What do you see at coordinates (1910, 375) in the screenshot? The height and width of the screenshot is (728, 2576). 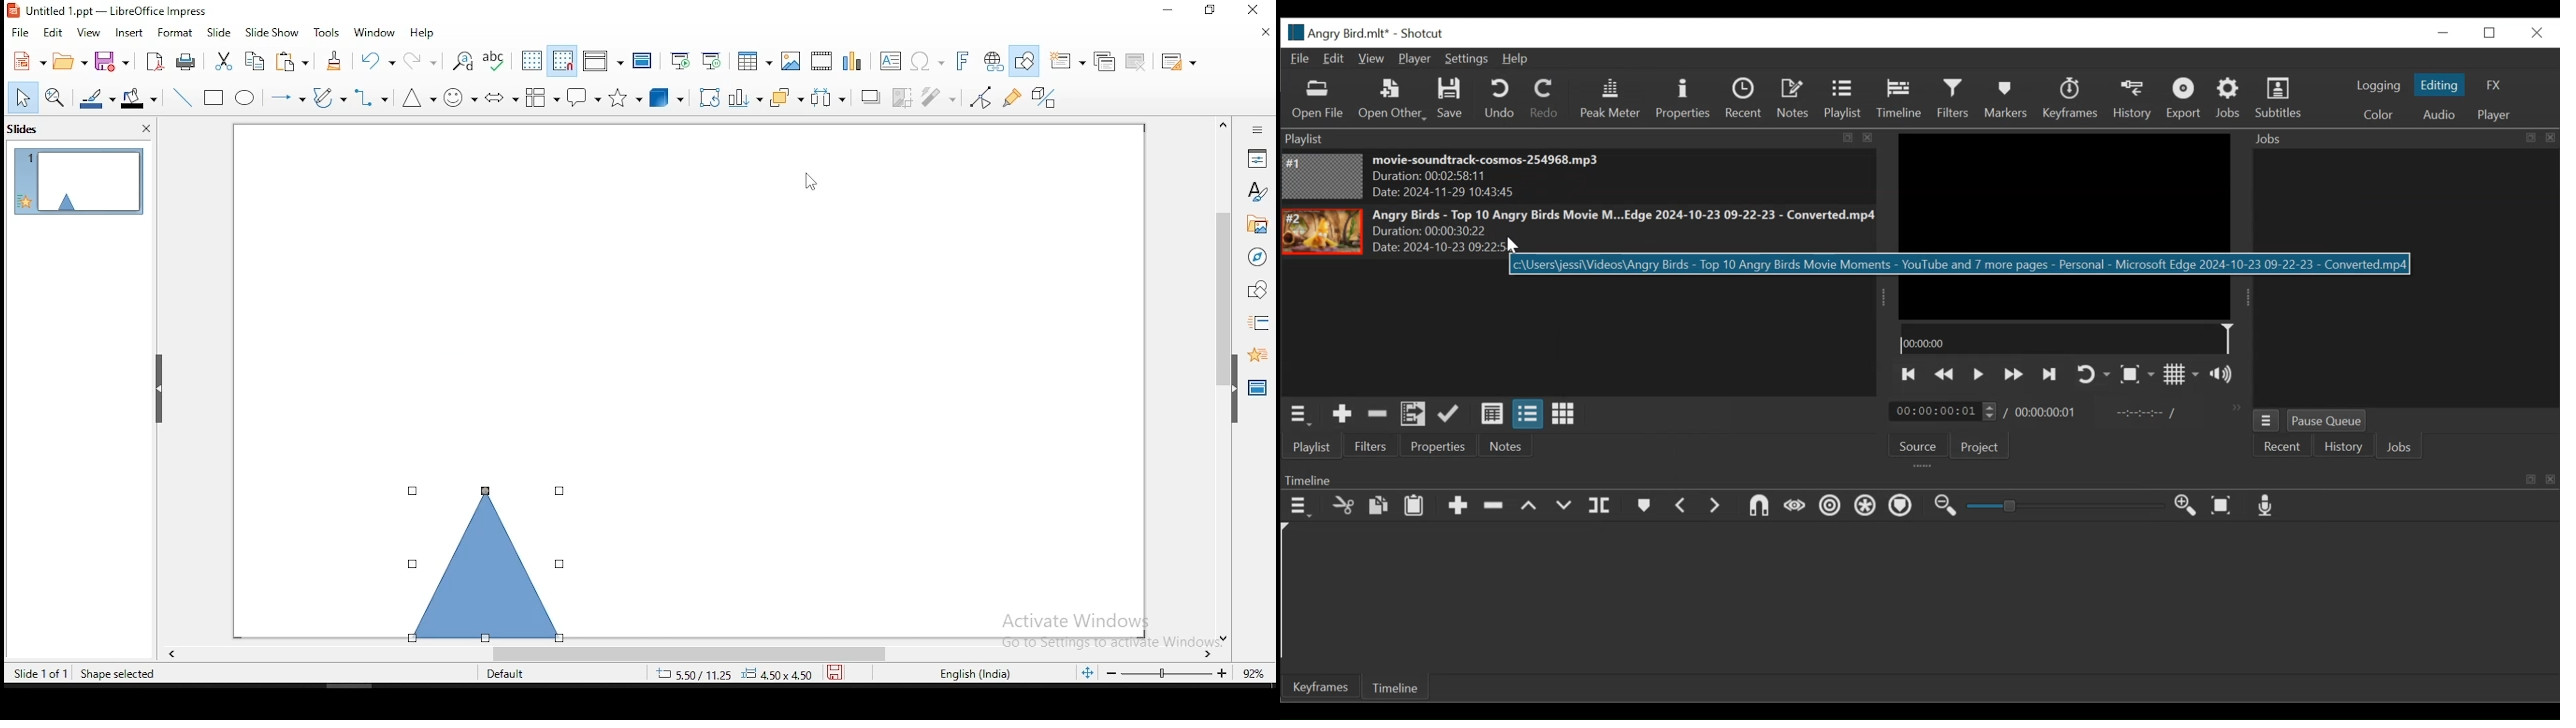 I see `Skip to the next point` at bounding box center [1910, 375].